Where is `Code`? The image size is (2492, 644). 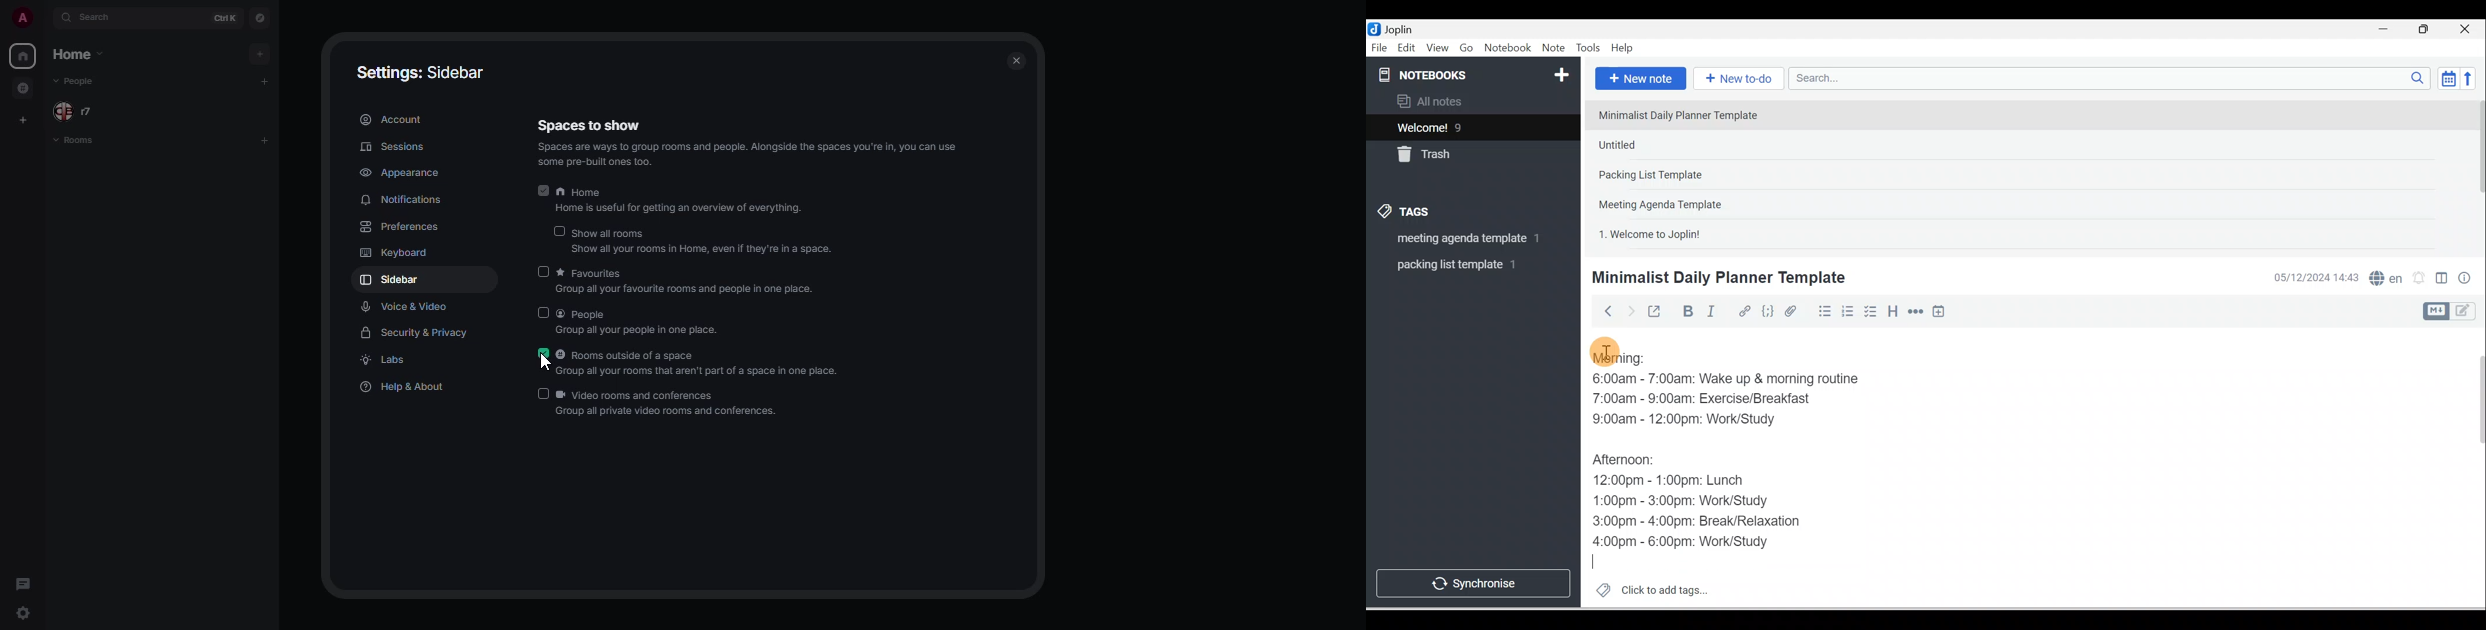
Code is located at coordinates (1768, 312).